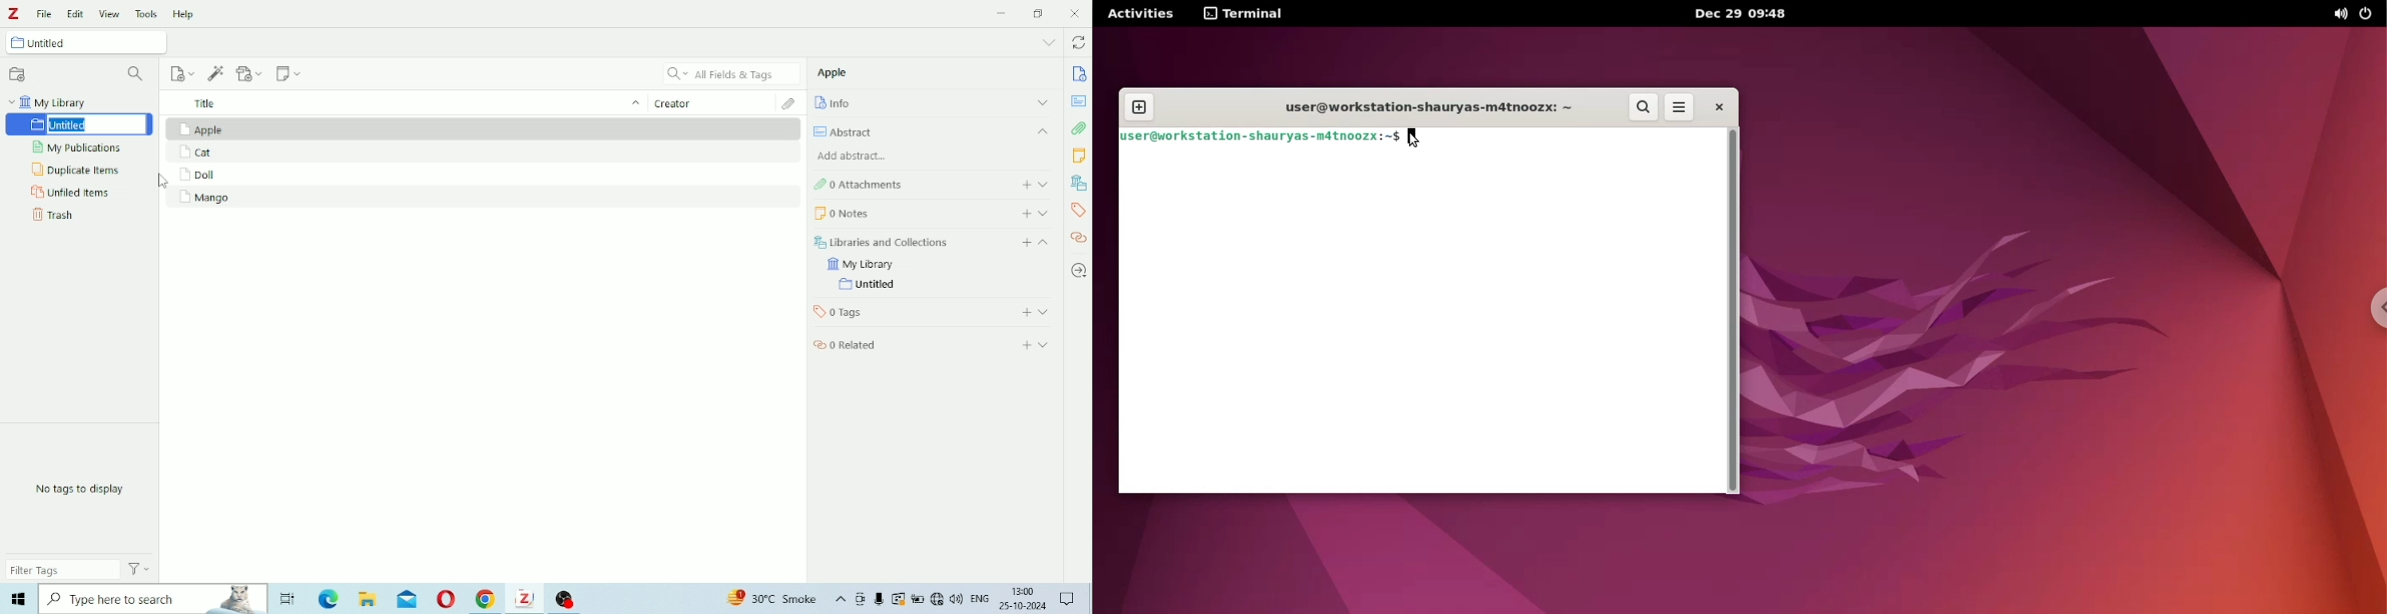 This screenshot has height=616, width=2408. I want to click on Add, so click(1027, 312).